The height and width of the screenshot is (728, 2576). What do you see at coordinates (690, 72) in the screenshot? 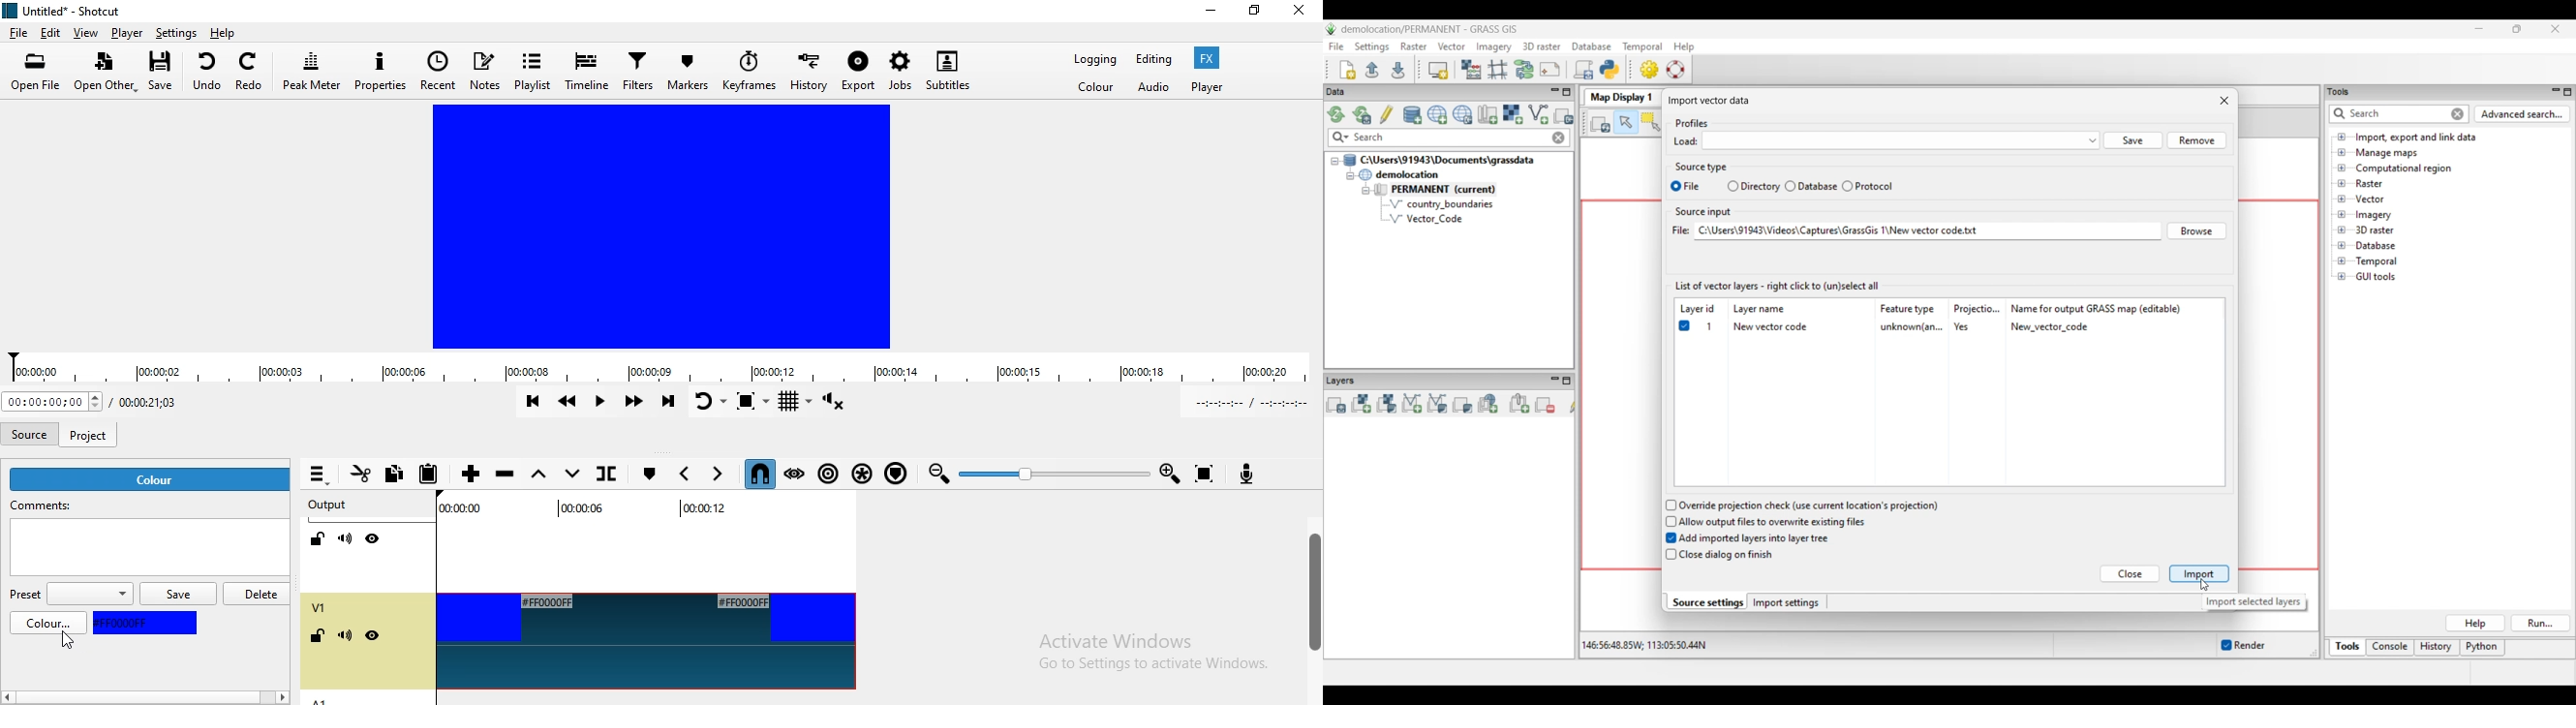
I see `Markers` at bounding box center [690, 72].